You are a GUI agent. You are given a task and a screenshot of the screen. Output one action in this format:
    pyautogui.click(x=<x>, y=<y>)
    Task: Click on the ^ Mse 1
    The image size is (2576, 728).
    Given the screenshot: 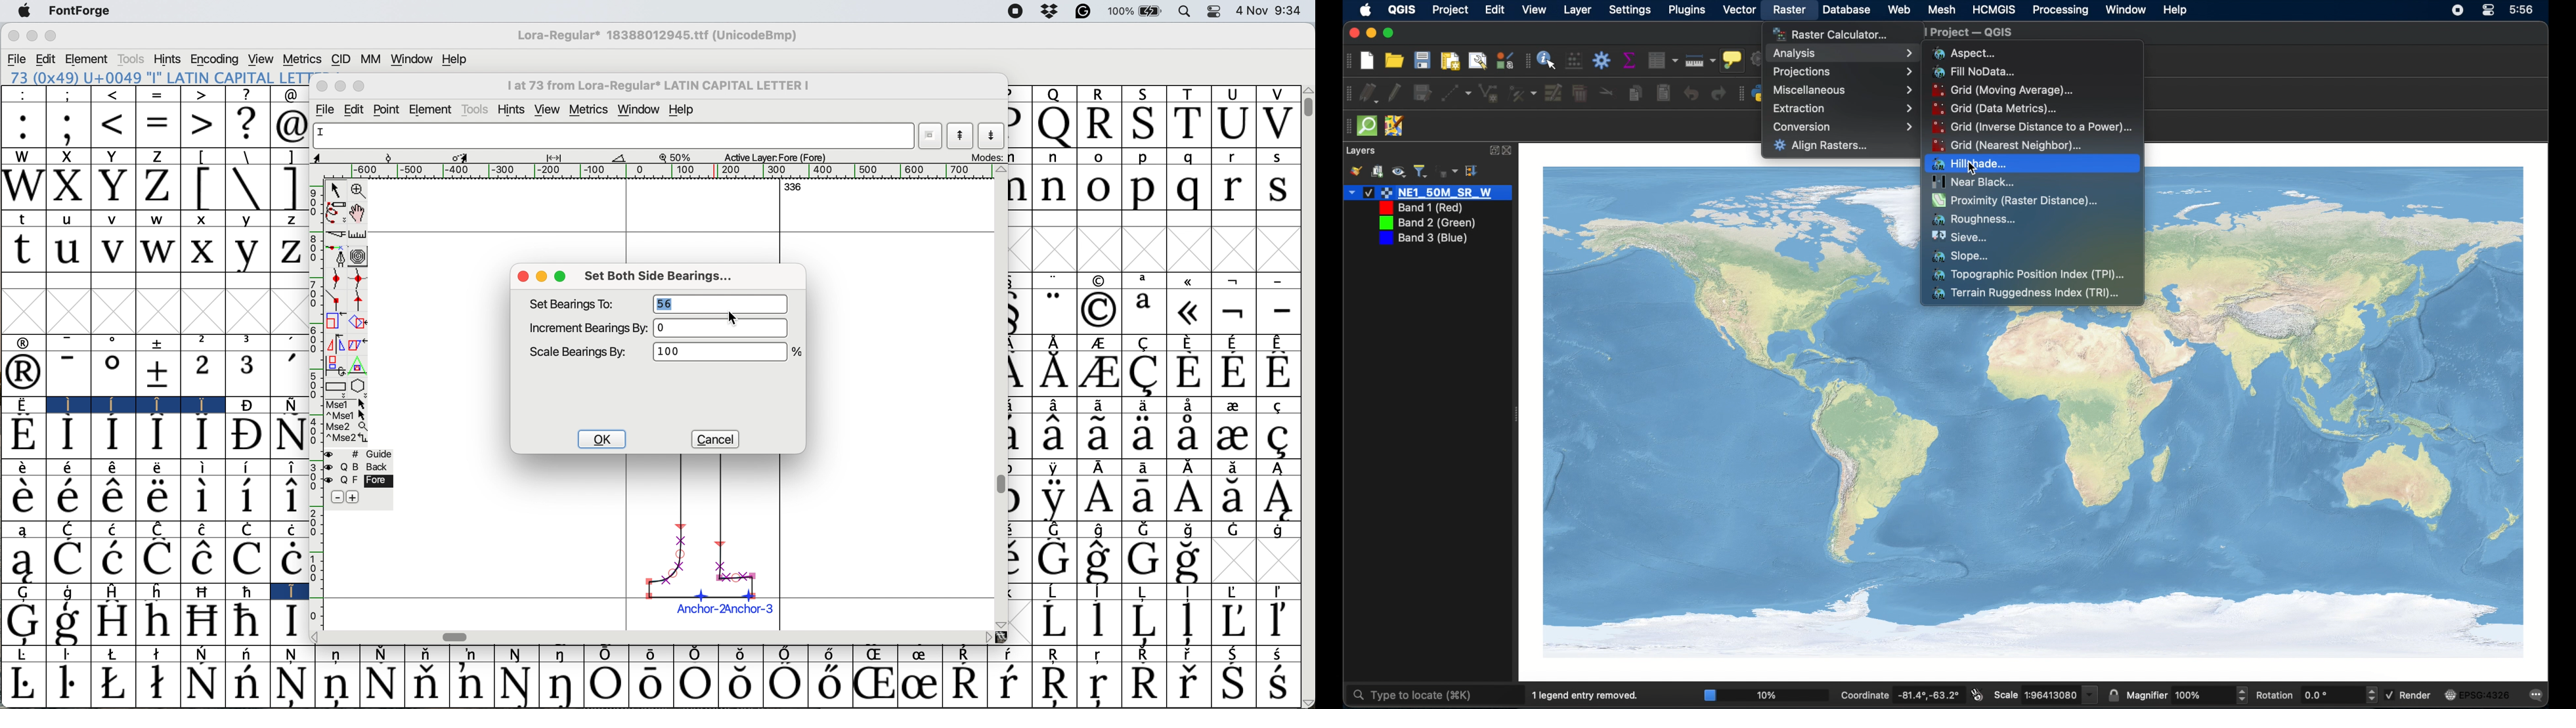 What is the action you would take?
    pyautogui.click(x=346, y=415)
    